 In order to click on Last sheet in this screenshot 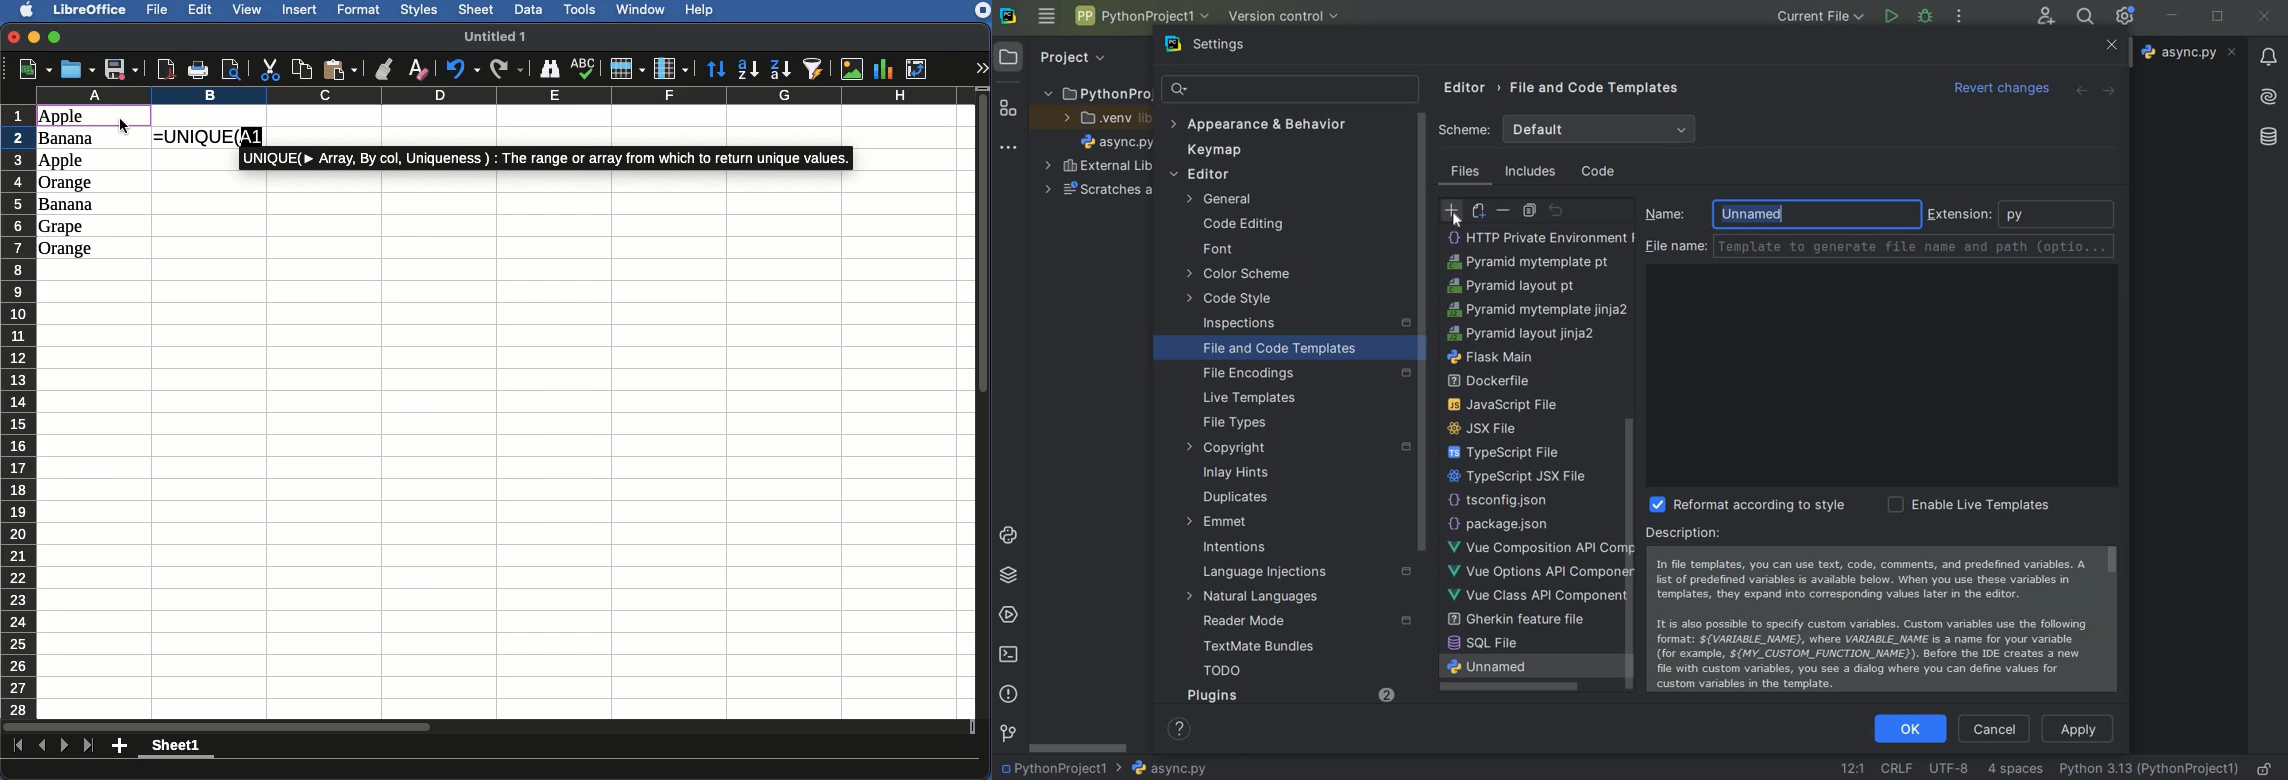, I will do `click(90, 746)`.